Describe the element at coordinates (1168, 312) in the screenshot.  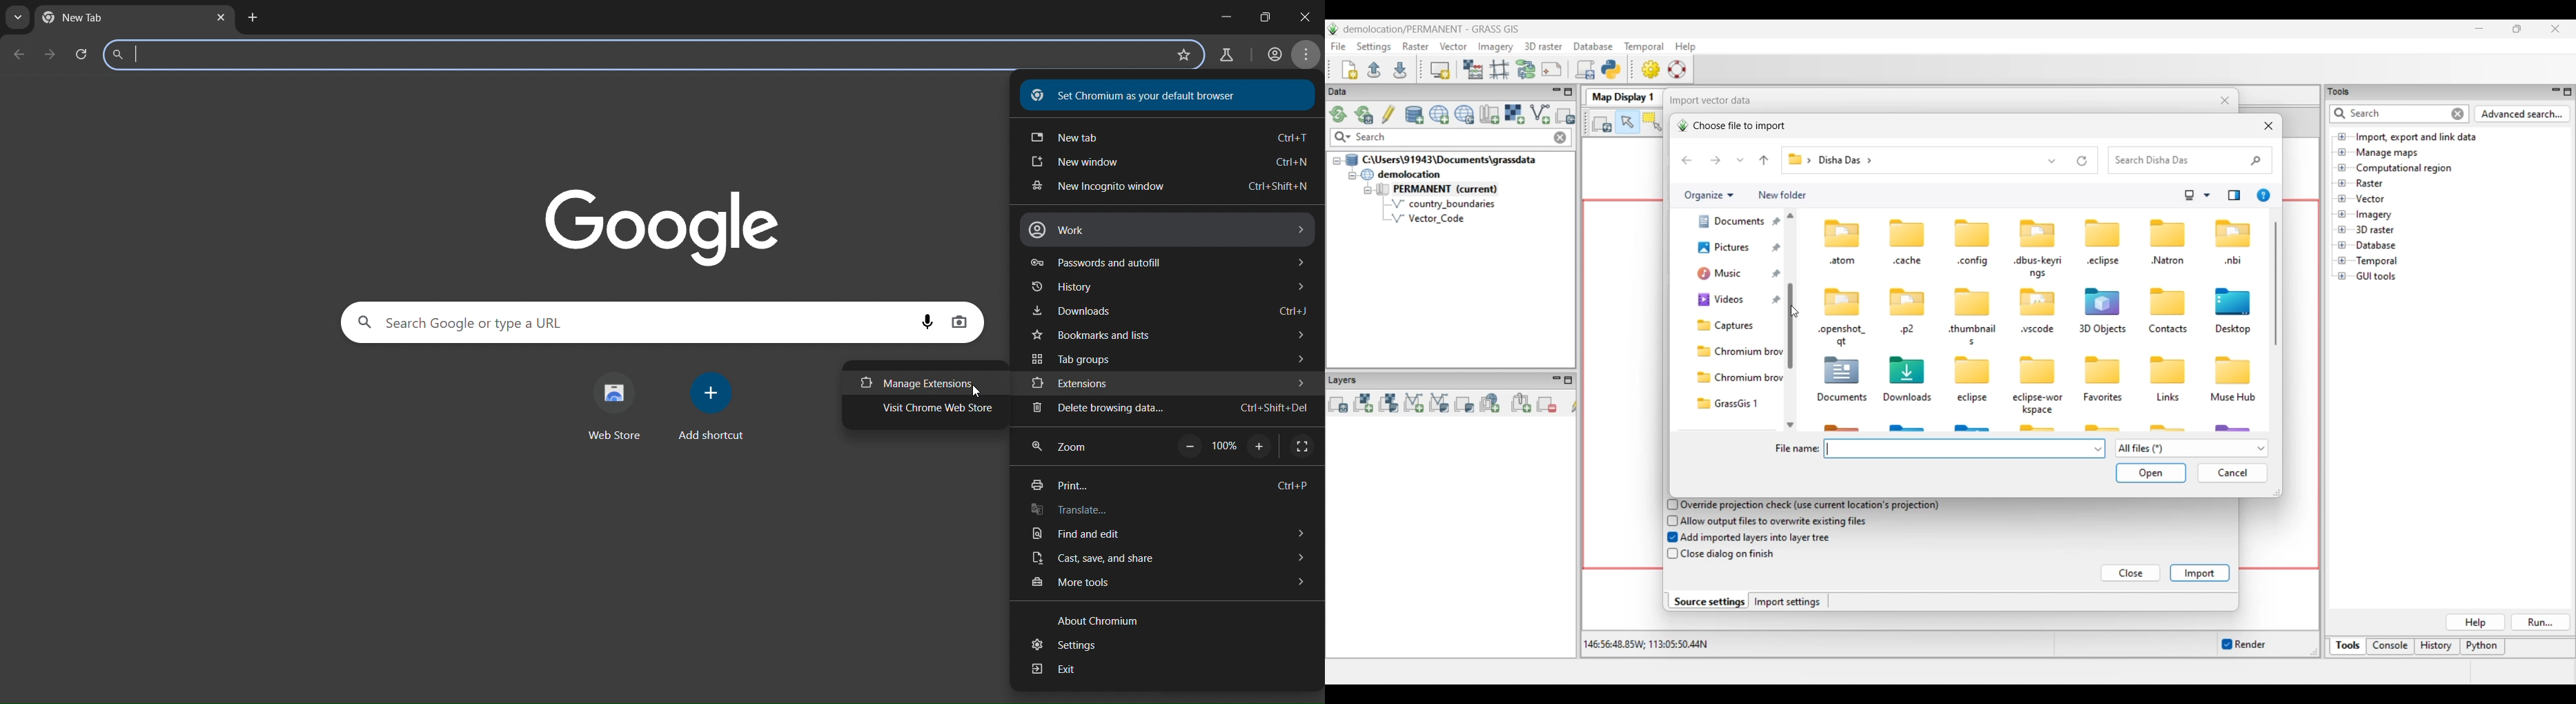
I see `downloads` at that location.